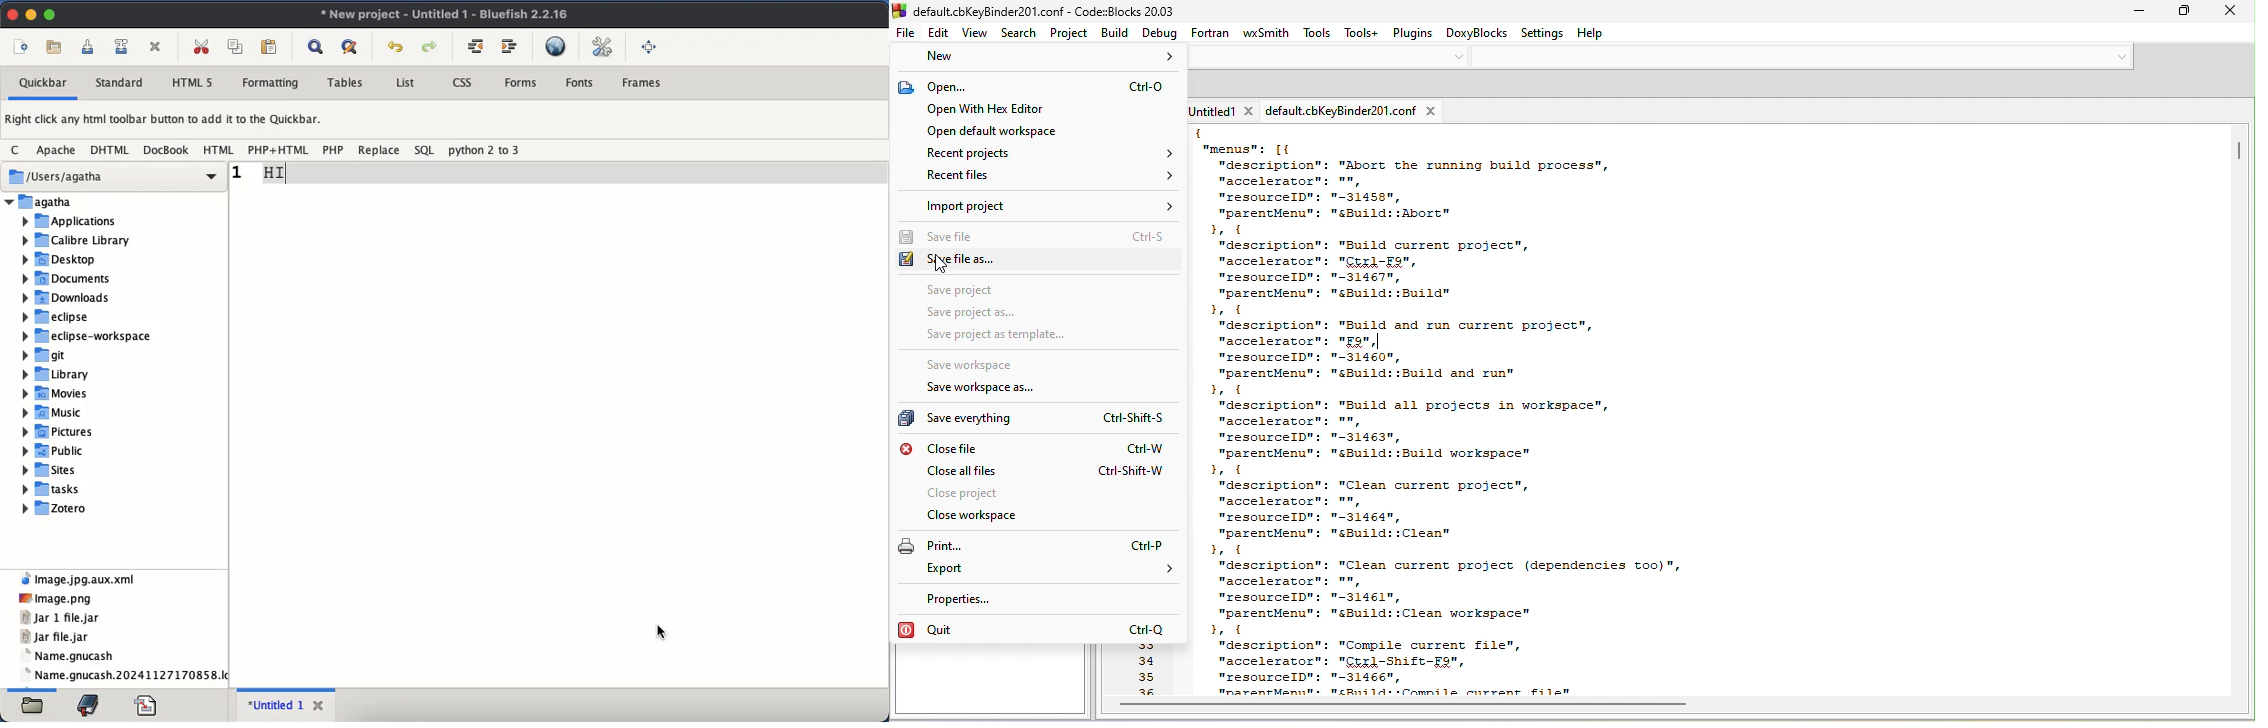  What do you see at coordinates (1267, 32) in the screenshot?
I see `wxsmith` at bounding box center [1267, 32].